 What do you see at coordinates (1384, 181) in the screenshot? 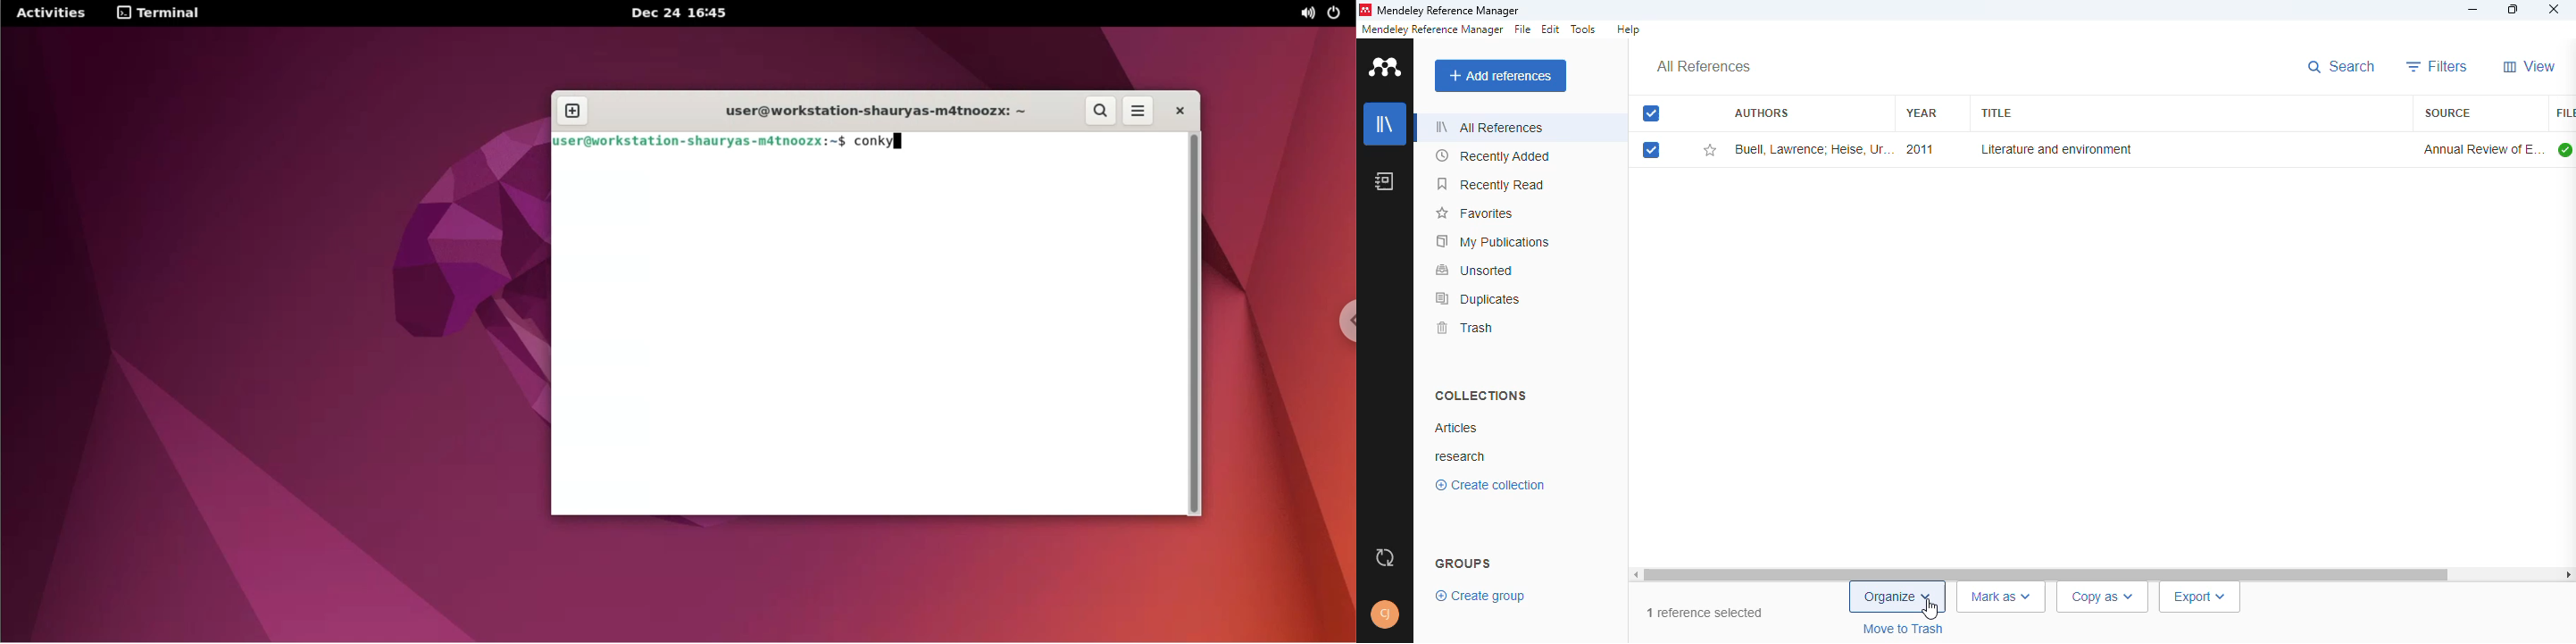
I see `notebook` at bounding box center [1384, 181].